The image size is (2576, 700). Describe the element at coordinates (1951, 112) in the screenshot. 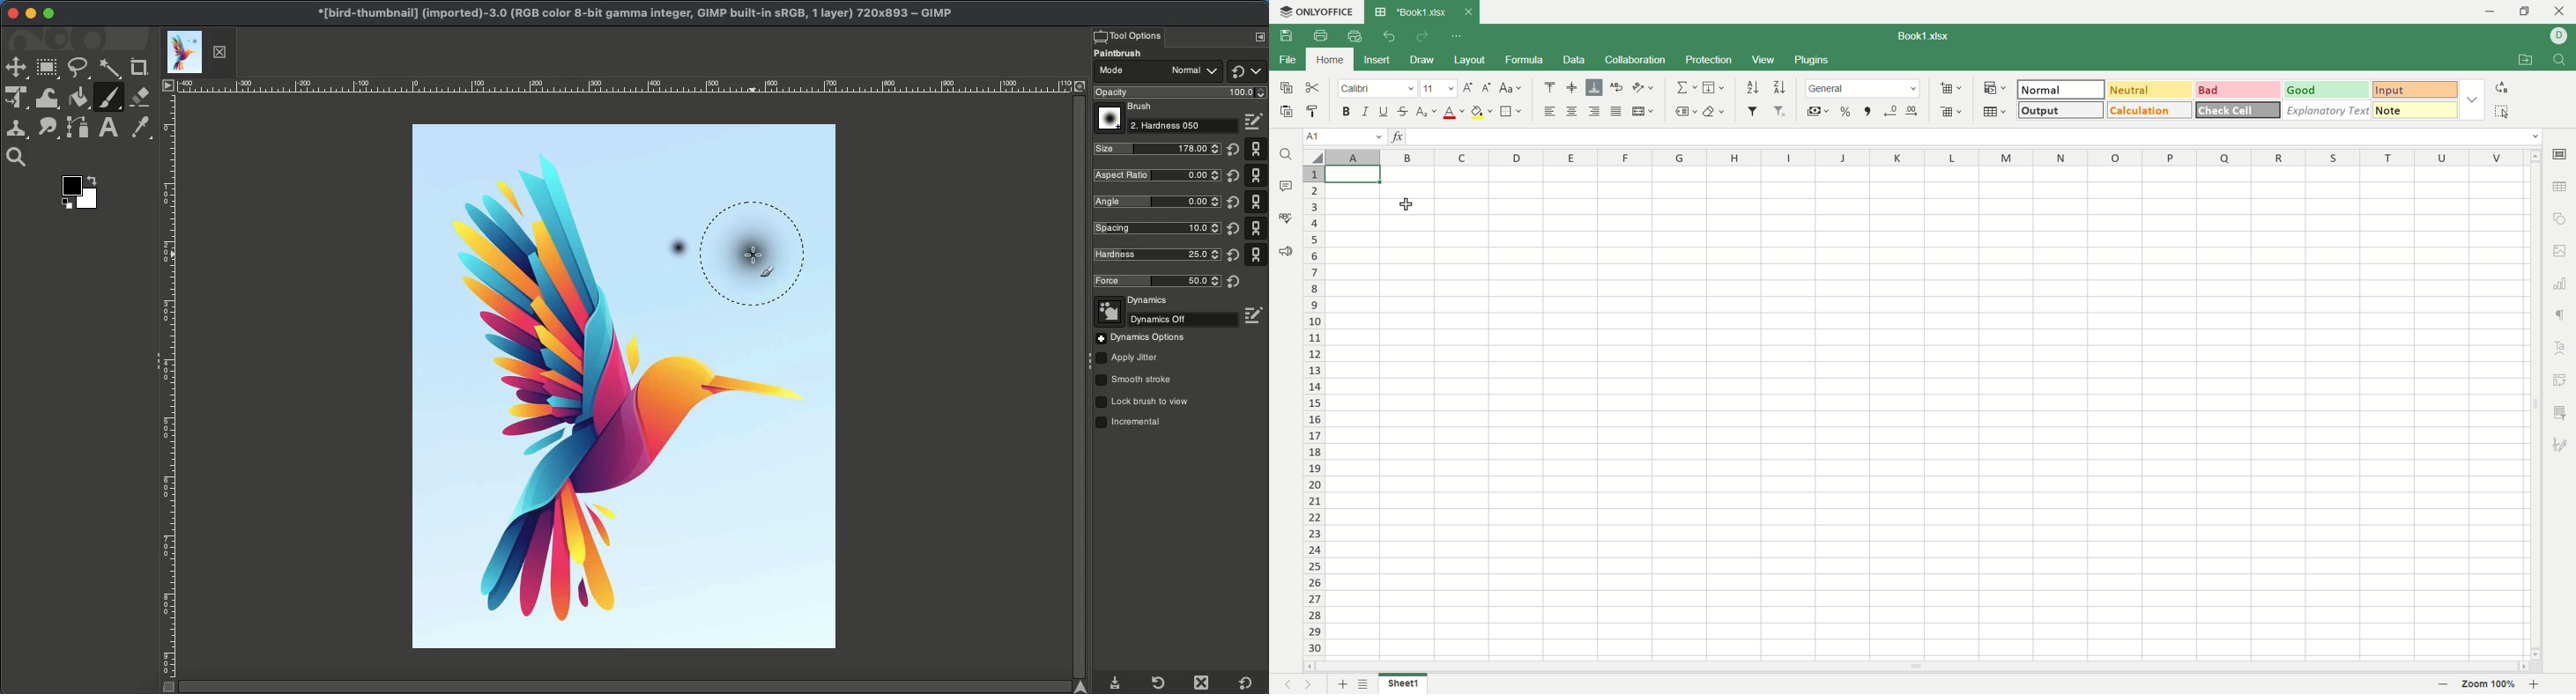

I see `delete cell` at that location.